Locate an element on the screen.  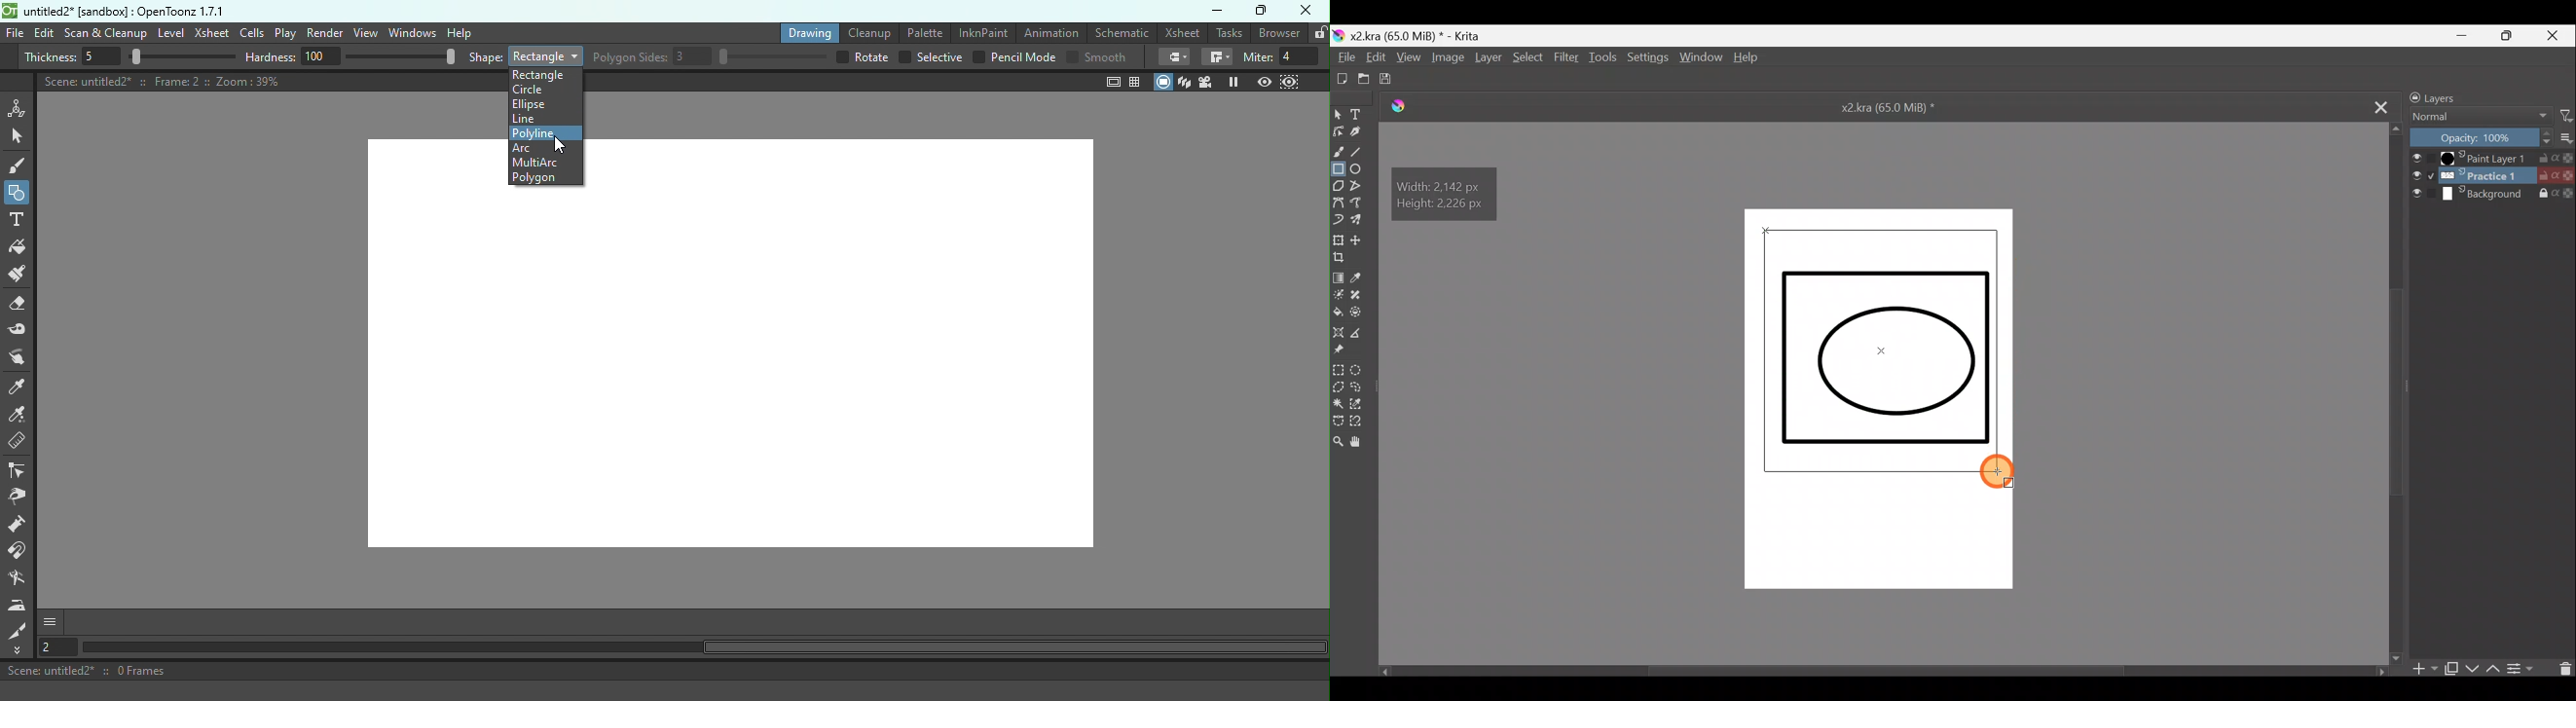
More tools is located at coordinates (20, 650).